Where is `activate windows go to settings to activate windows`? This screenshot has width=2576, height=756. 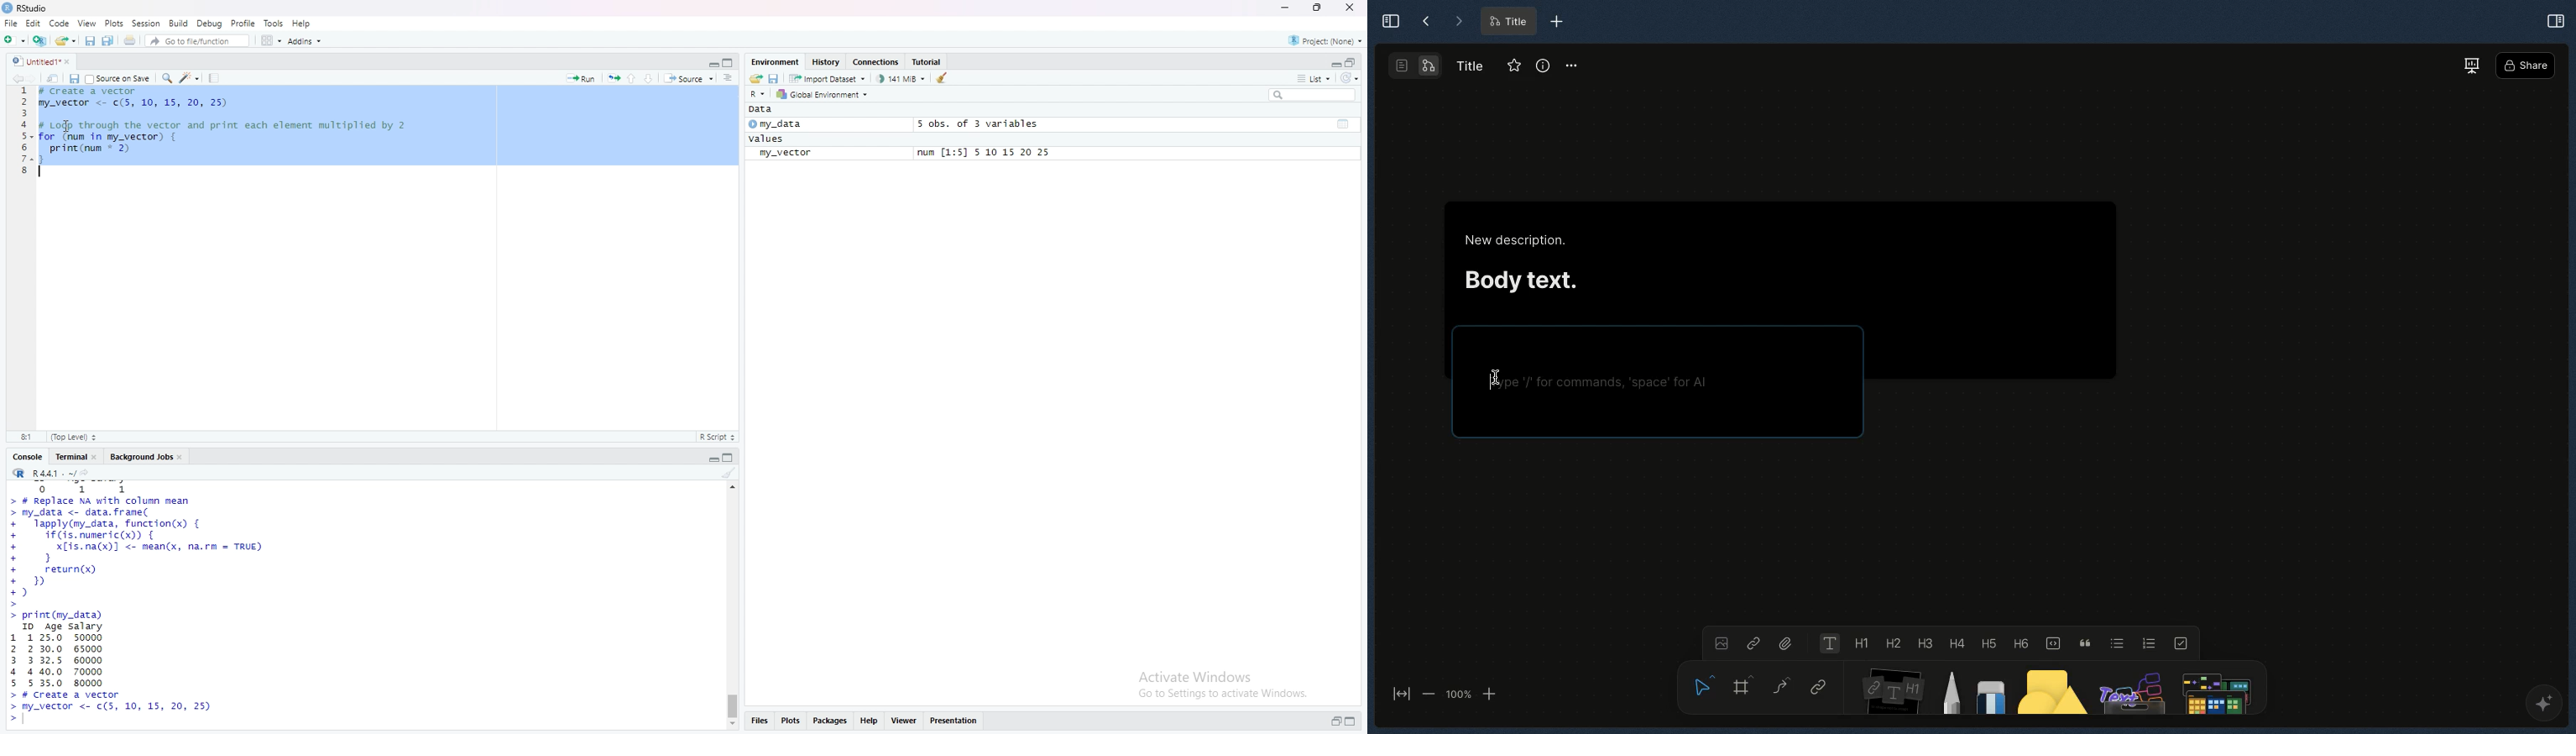
activate windows go to settings to activate windows is located at coordinates (1212, 681).